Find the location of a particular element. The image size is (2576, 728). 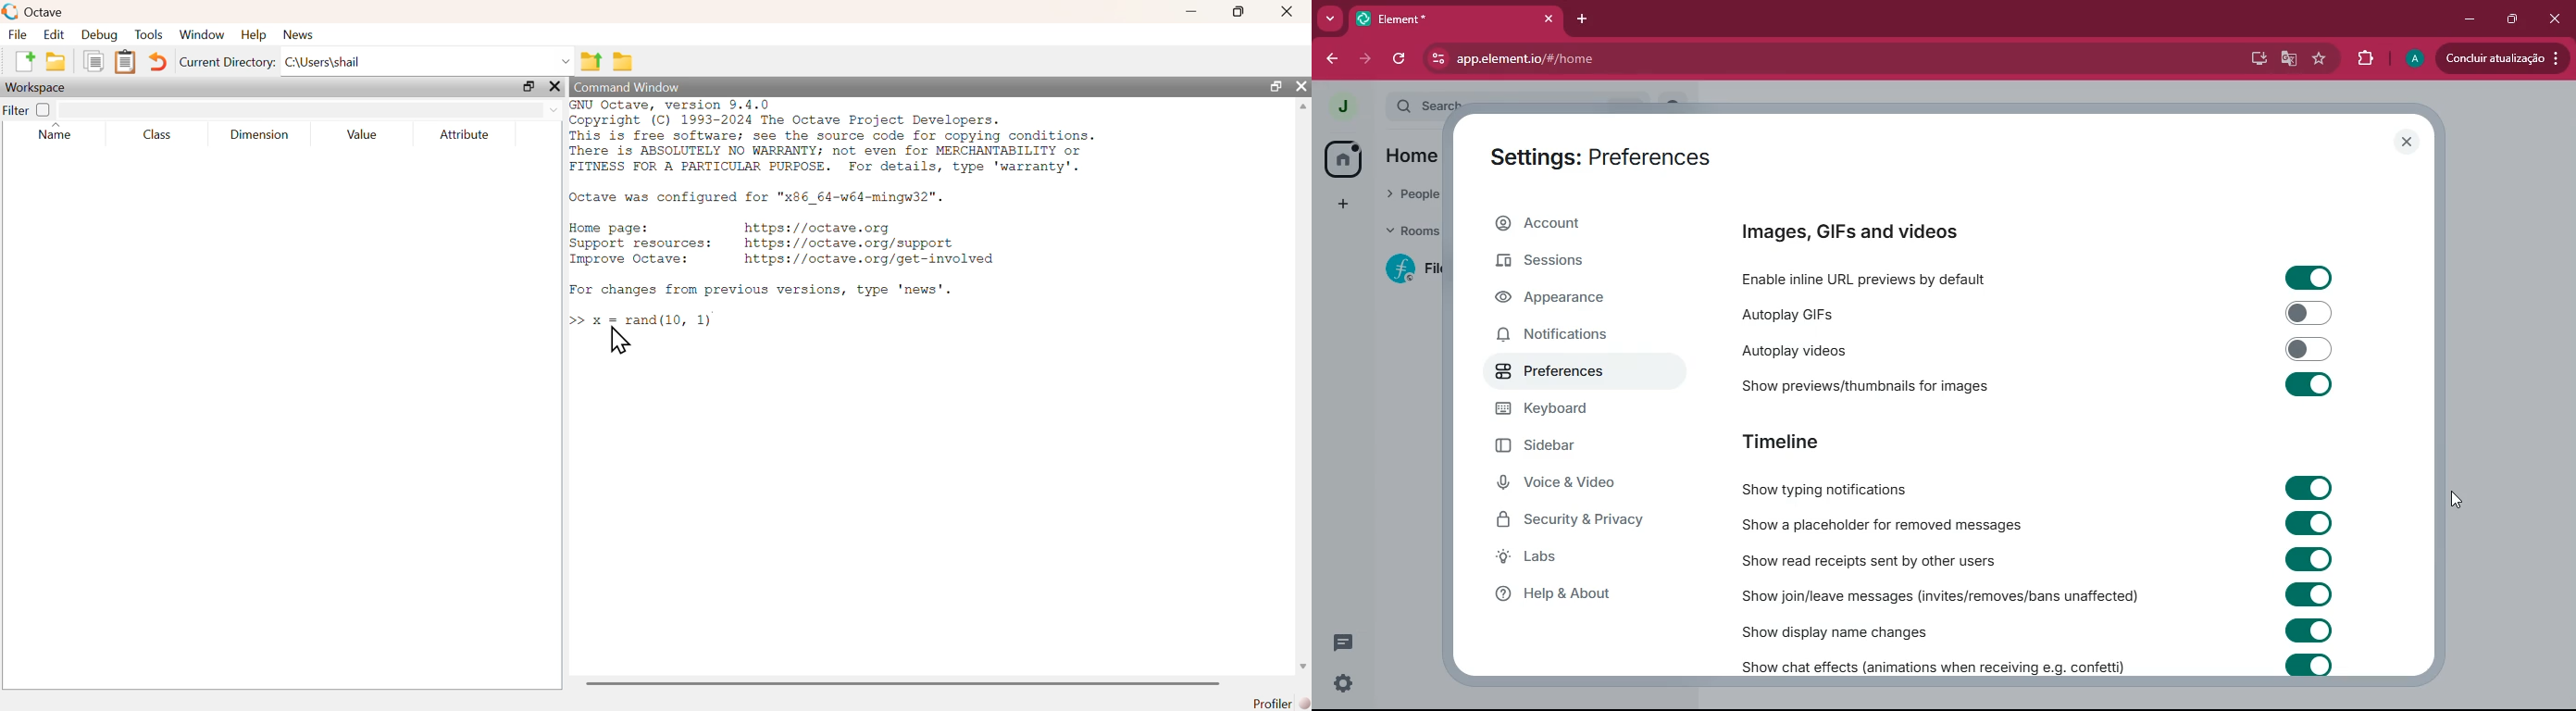

toggle on/off is located at coordinates (2309, 594).